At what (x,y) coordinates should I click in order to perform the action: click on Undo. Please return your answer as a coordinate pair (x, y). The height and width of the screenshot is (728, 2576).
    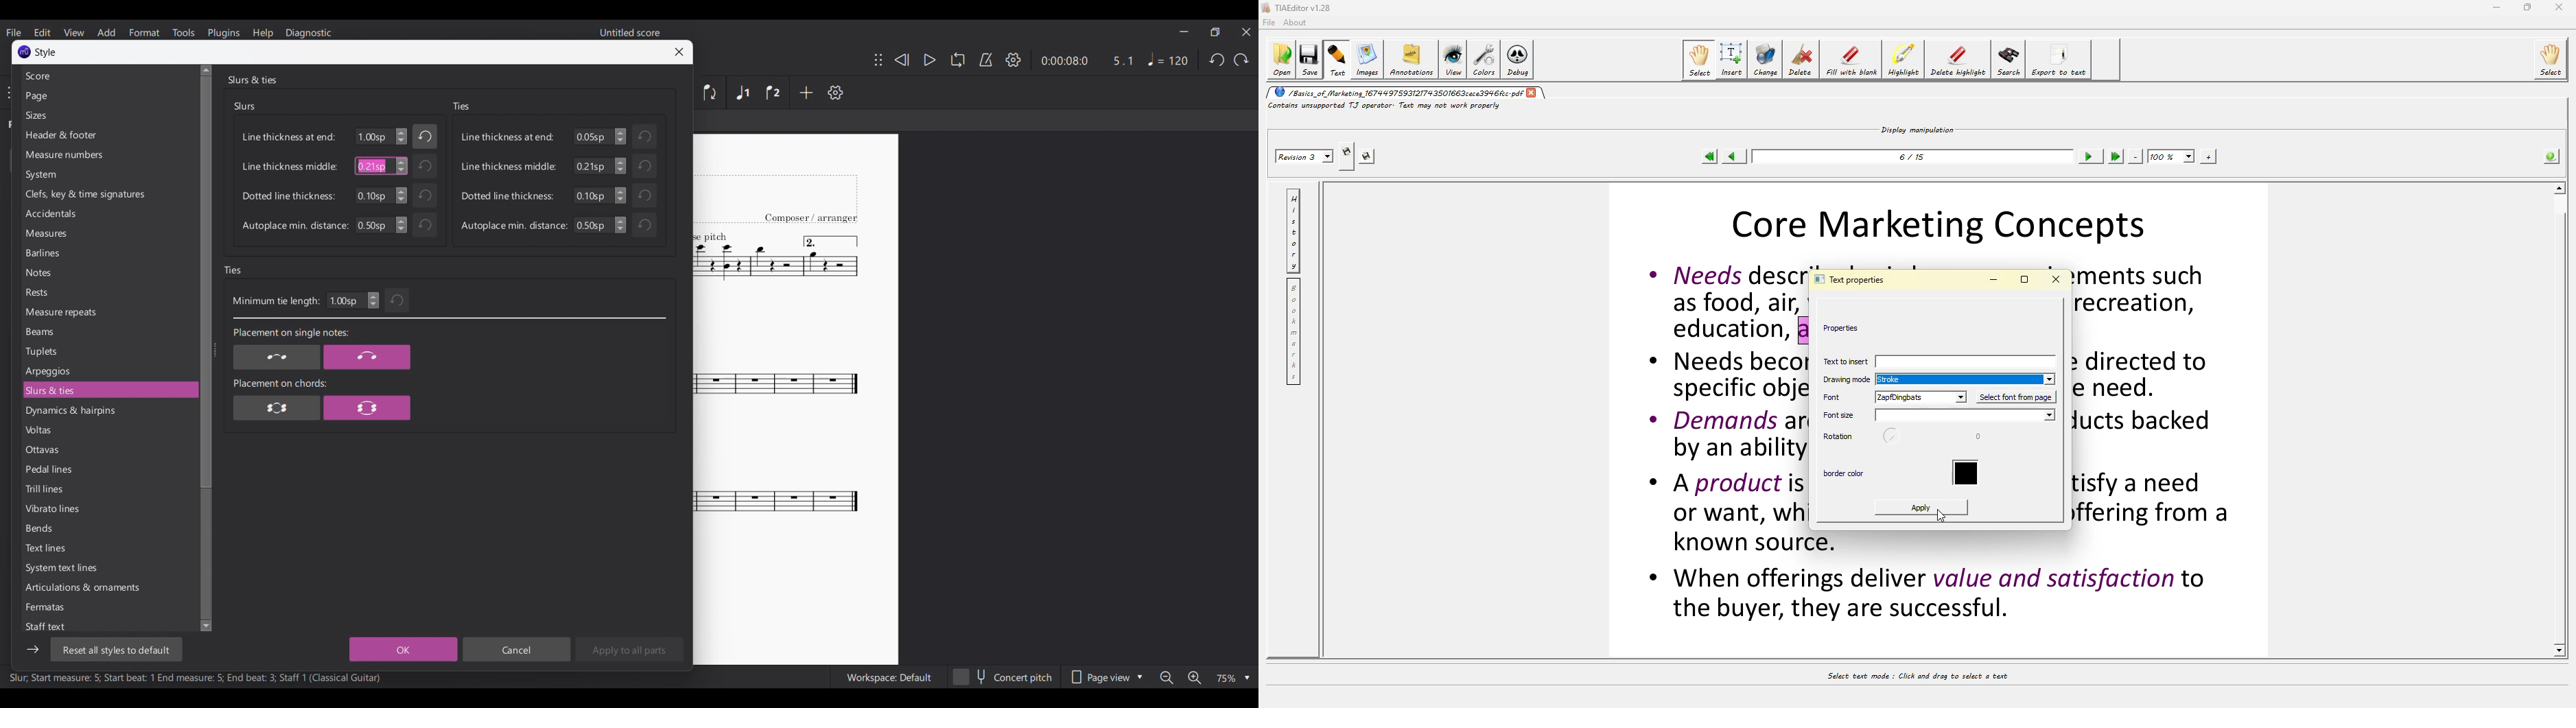
    Looking at the image, I should click on (644, 225).